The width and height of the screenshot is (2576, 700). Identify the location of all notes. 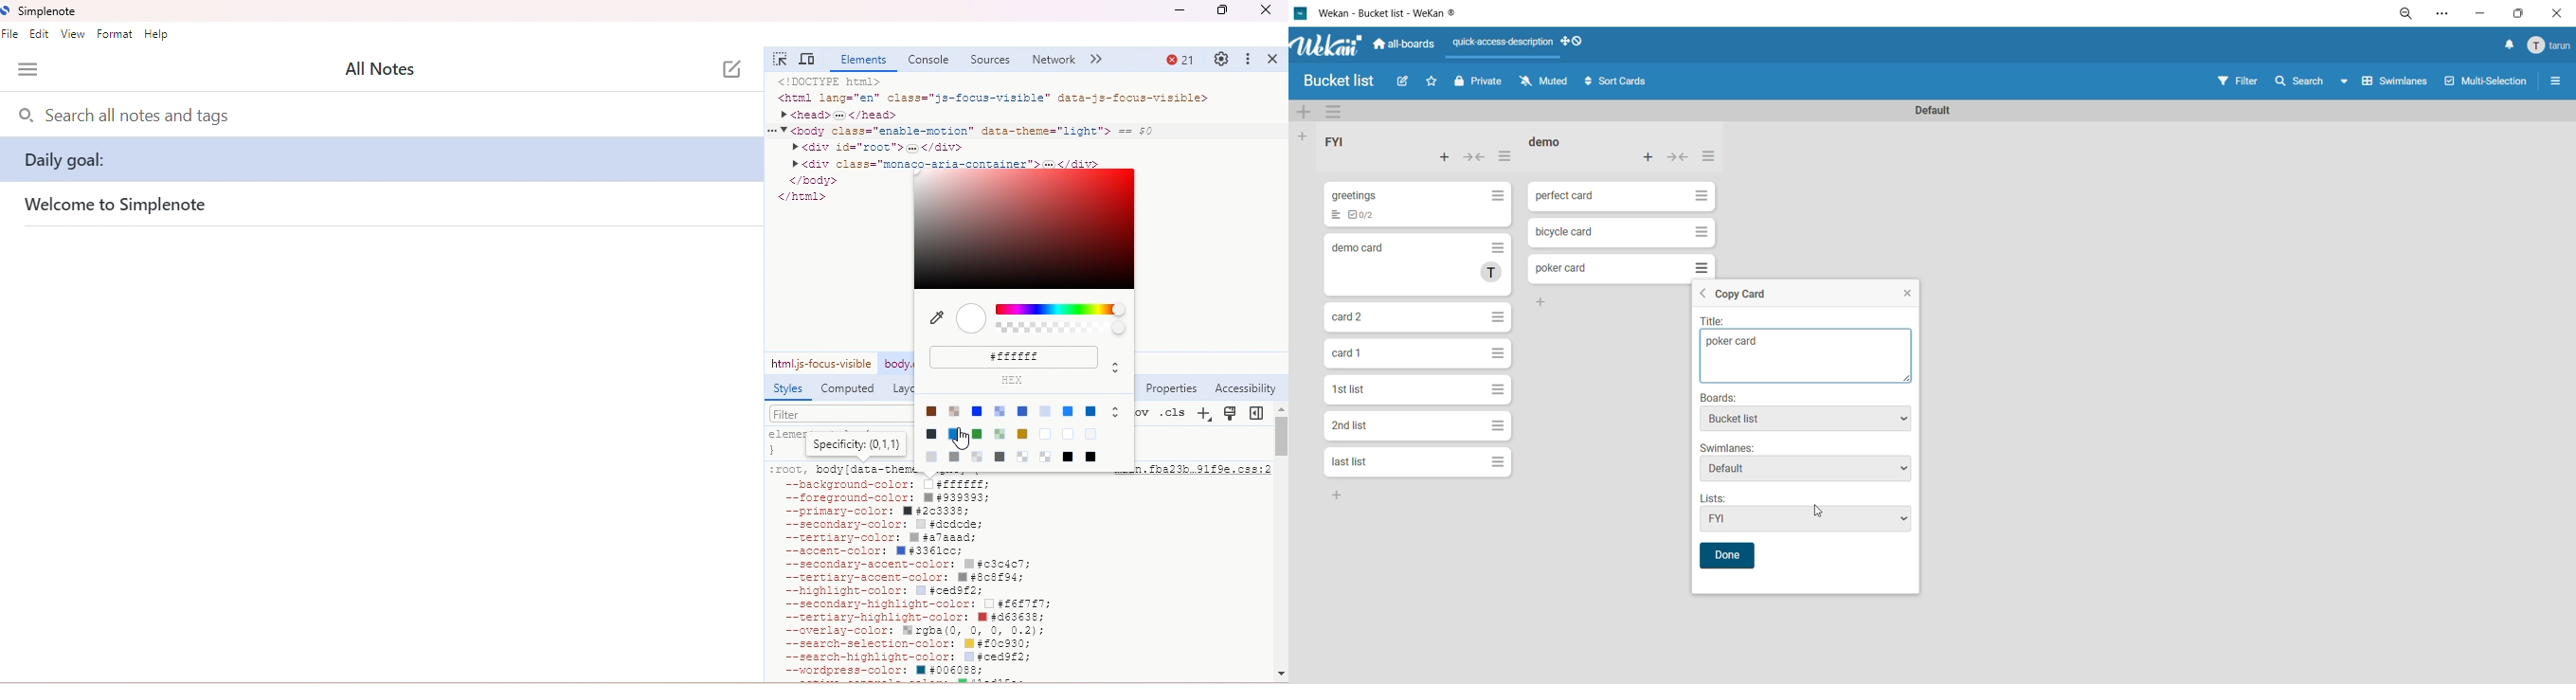
(395, 68).